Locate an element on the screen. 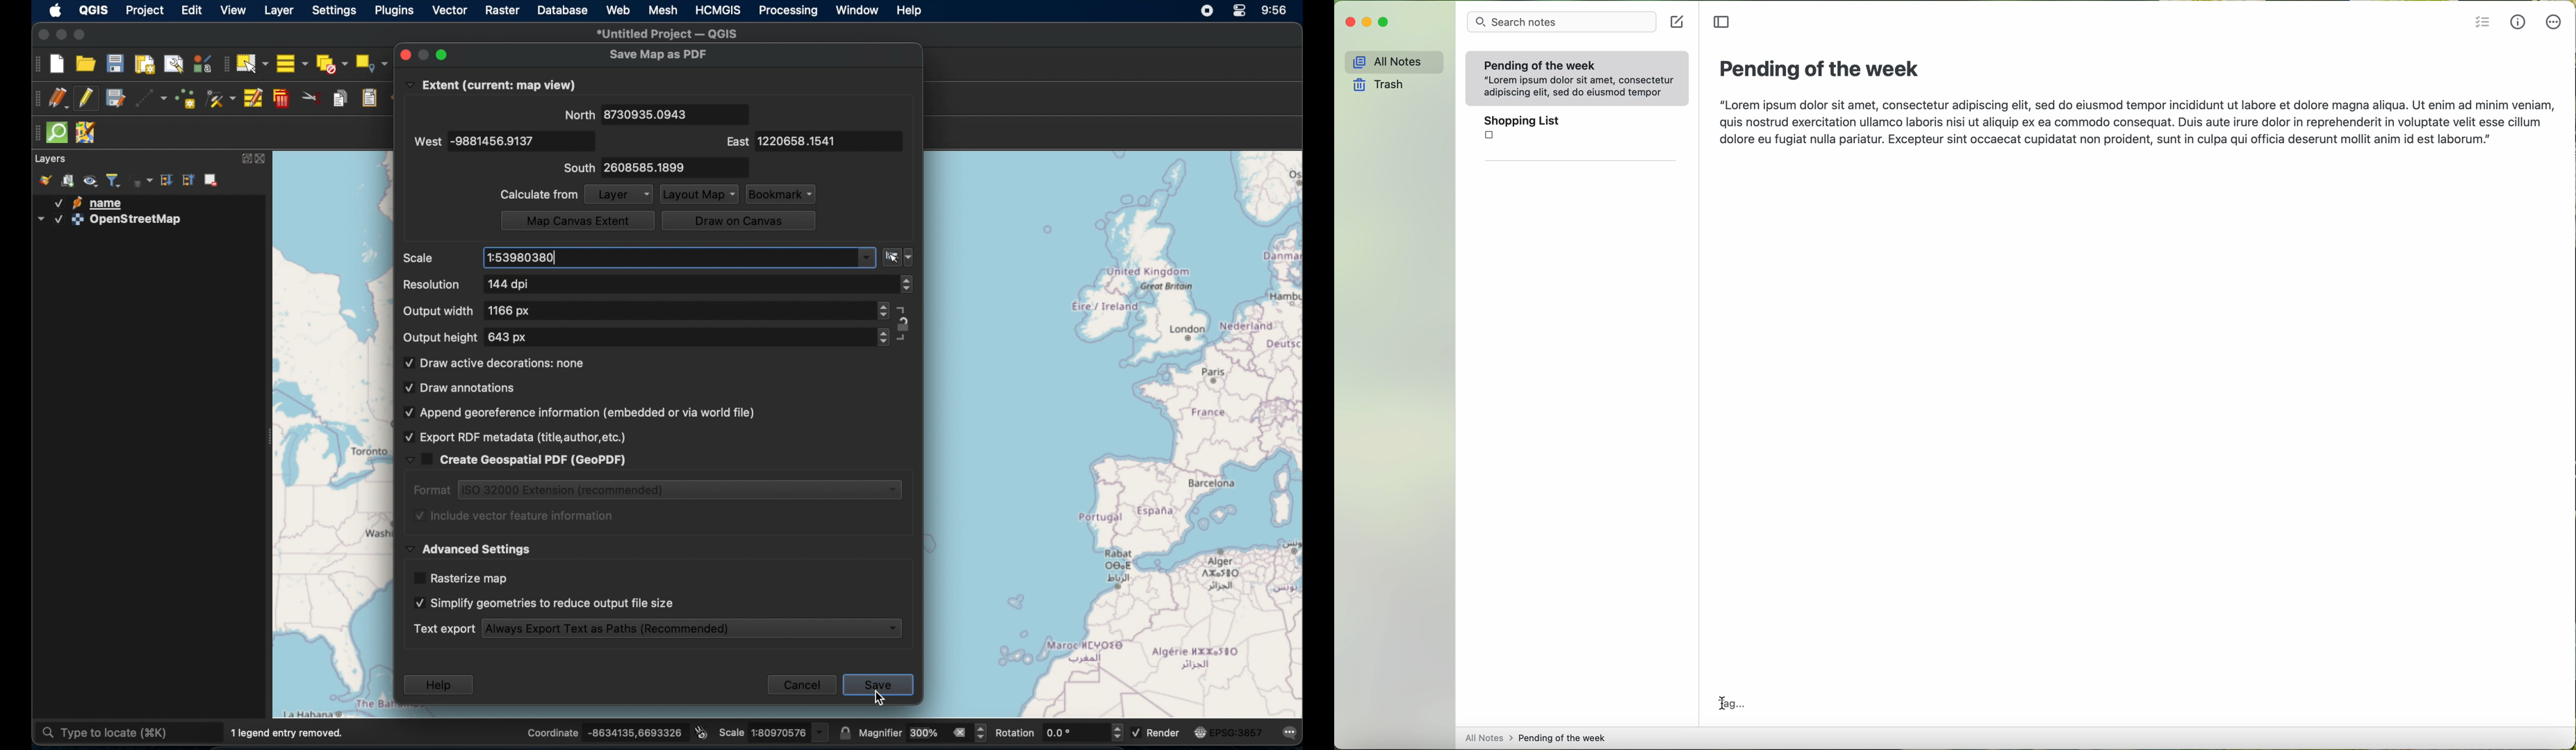 Image resolution: width=2576 pixels, height=756 pixels. window is located at coordinates (856, 10).